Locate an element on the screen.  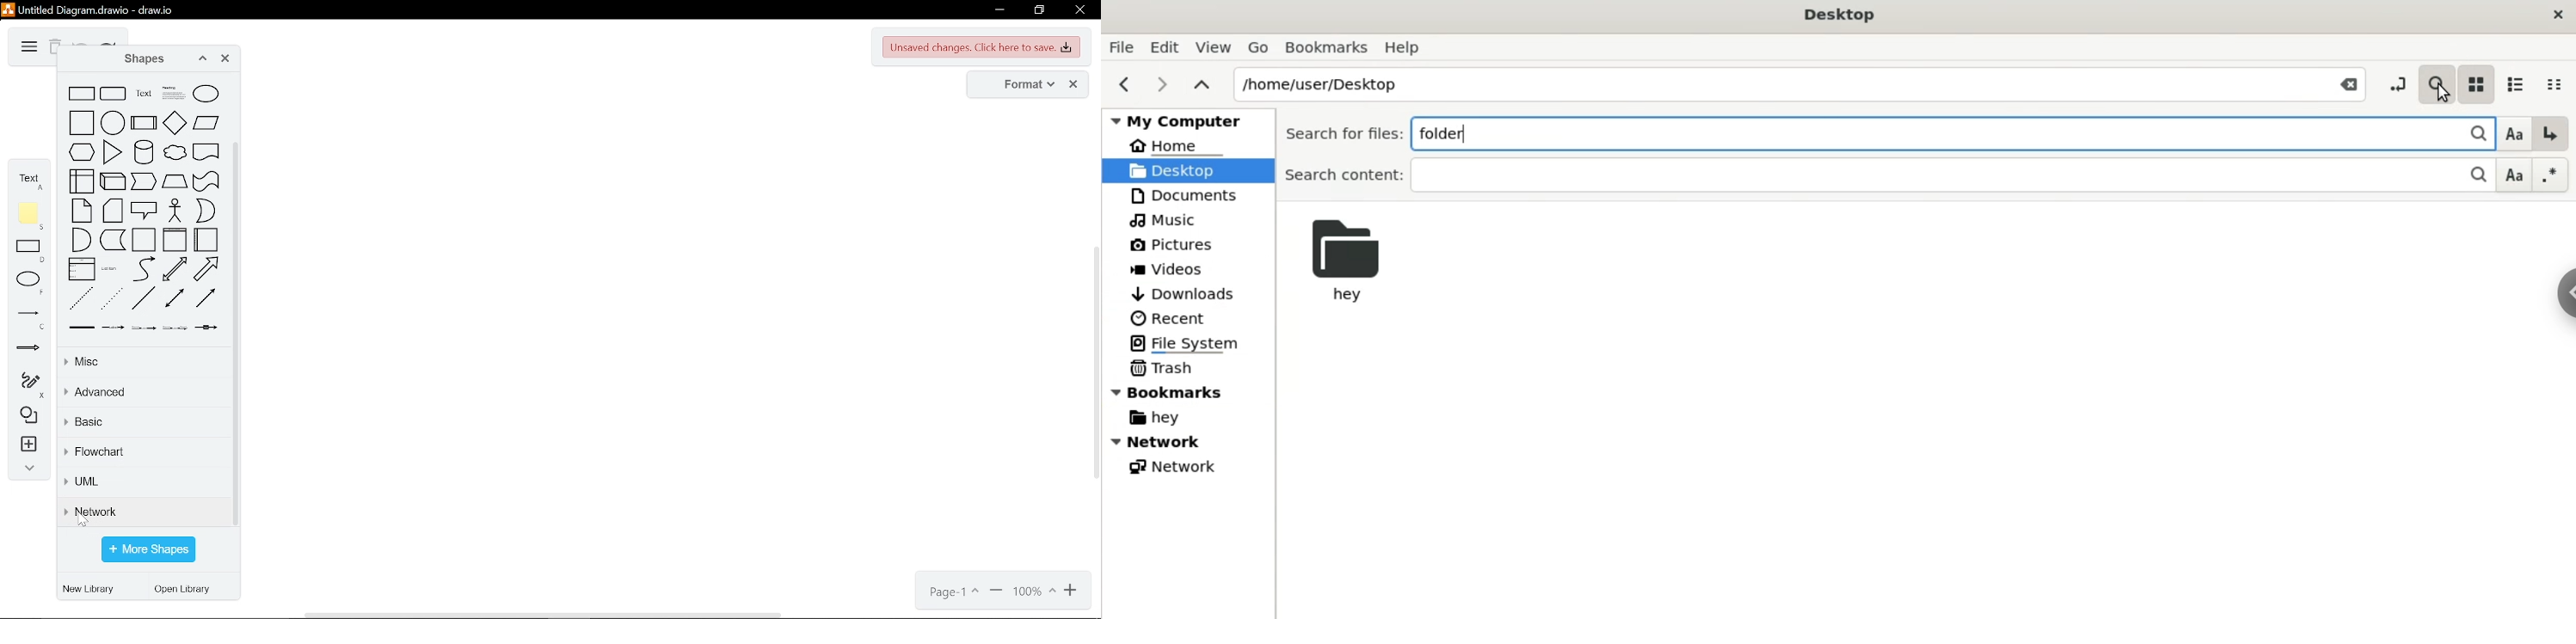
Search for files is located at coordinates (1341, 134).